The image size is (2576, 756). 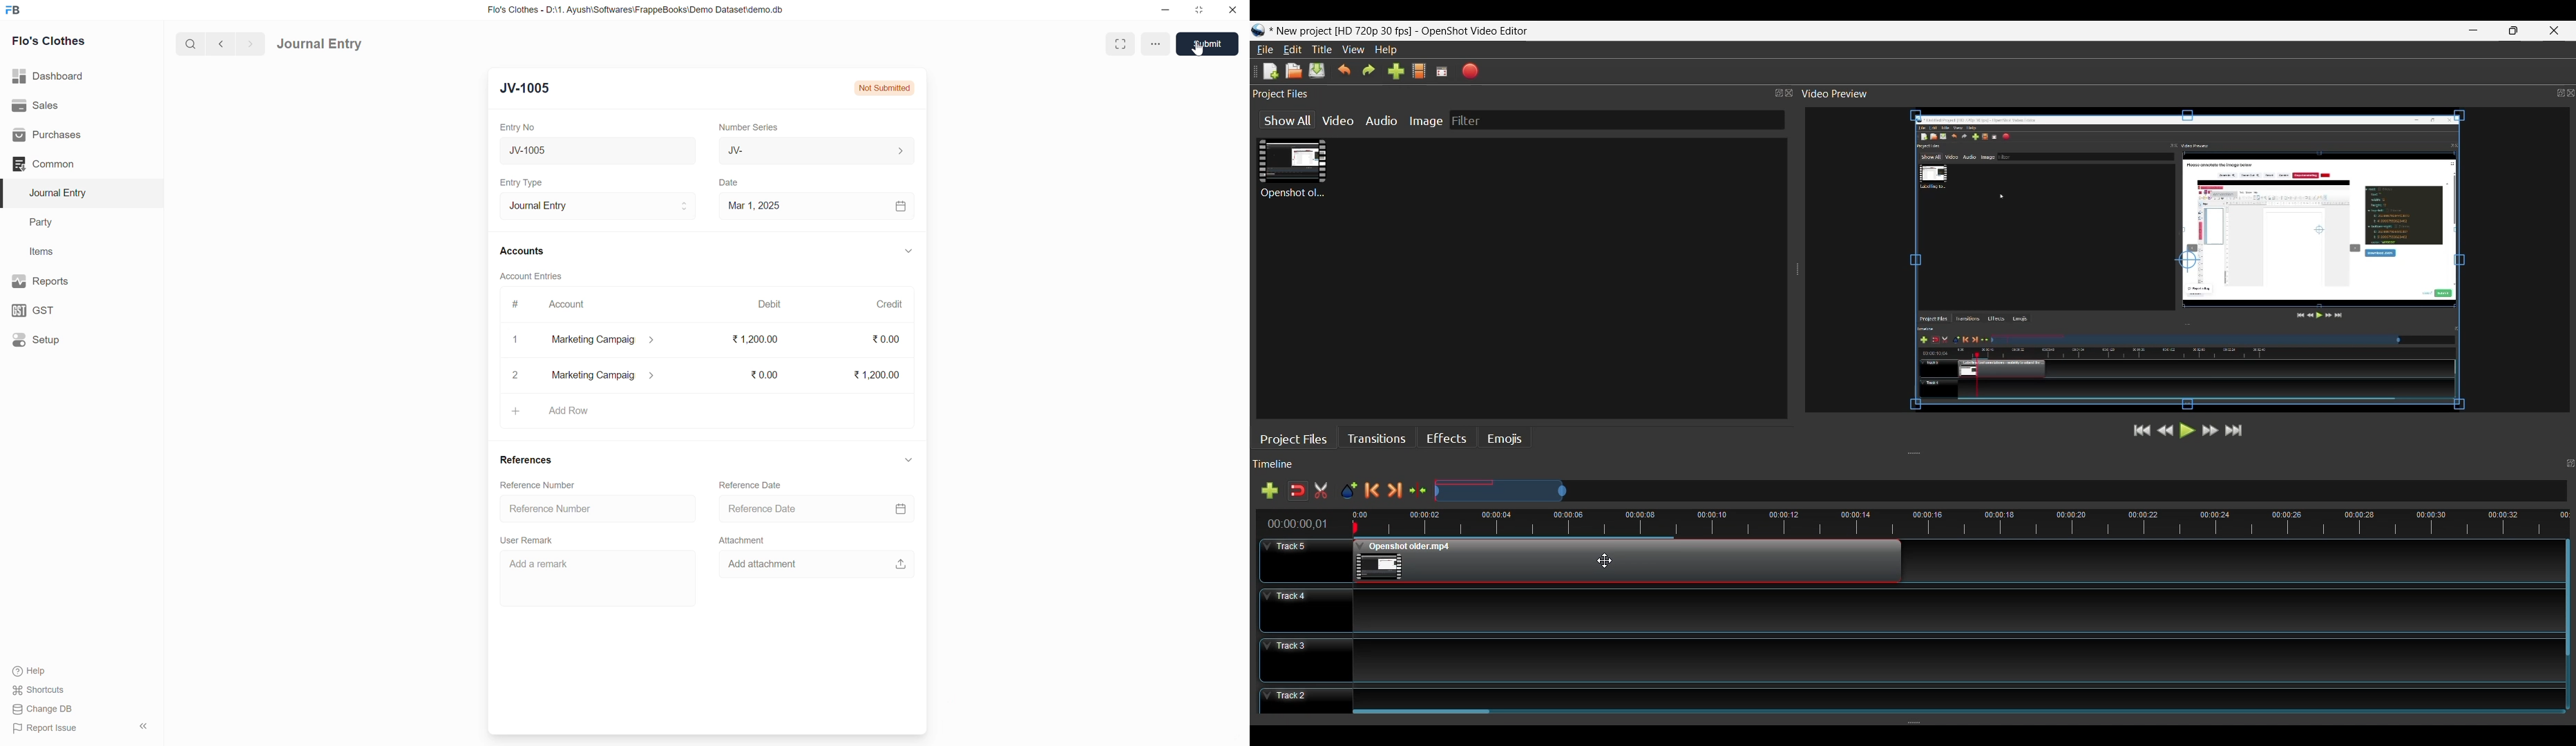 I want to click on Report Issue, so click(x=49, y=729).